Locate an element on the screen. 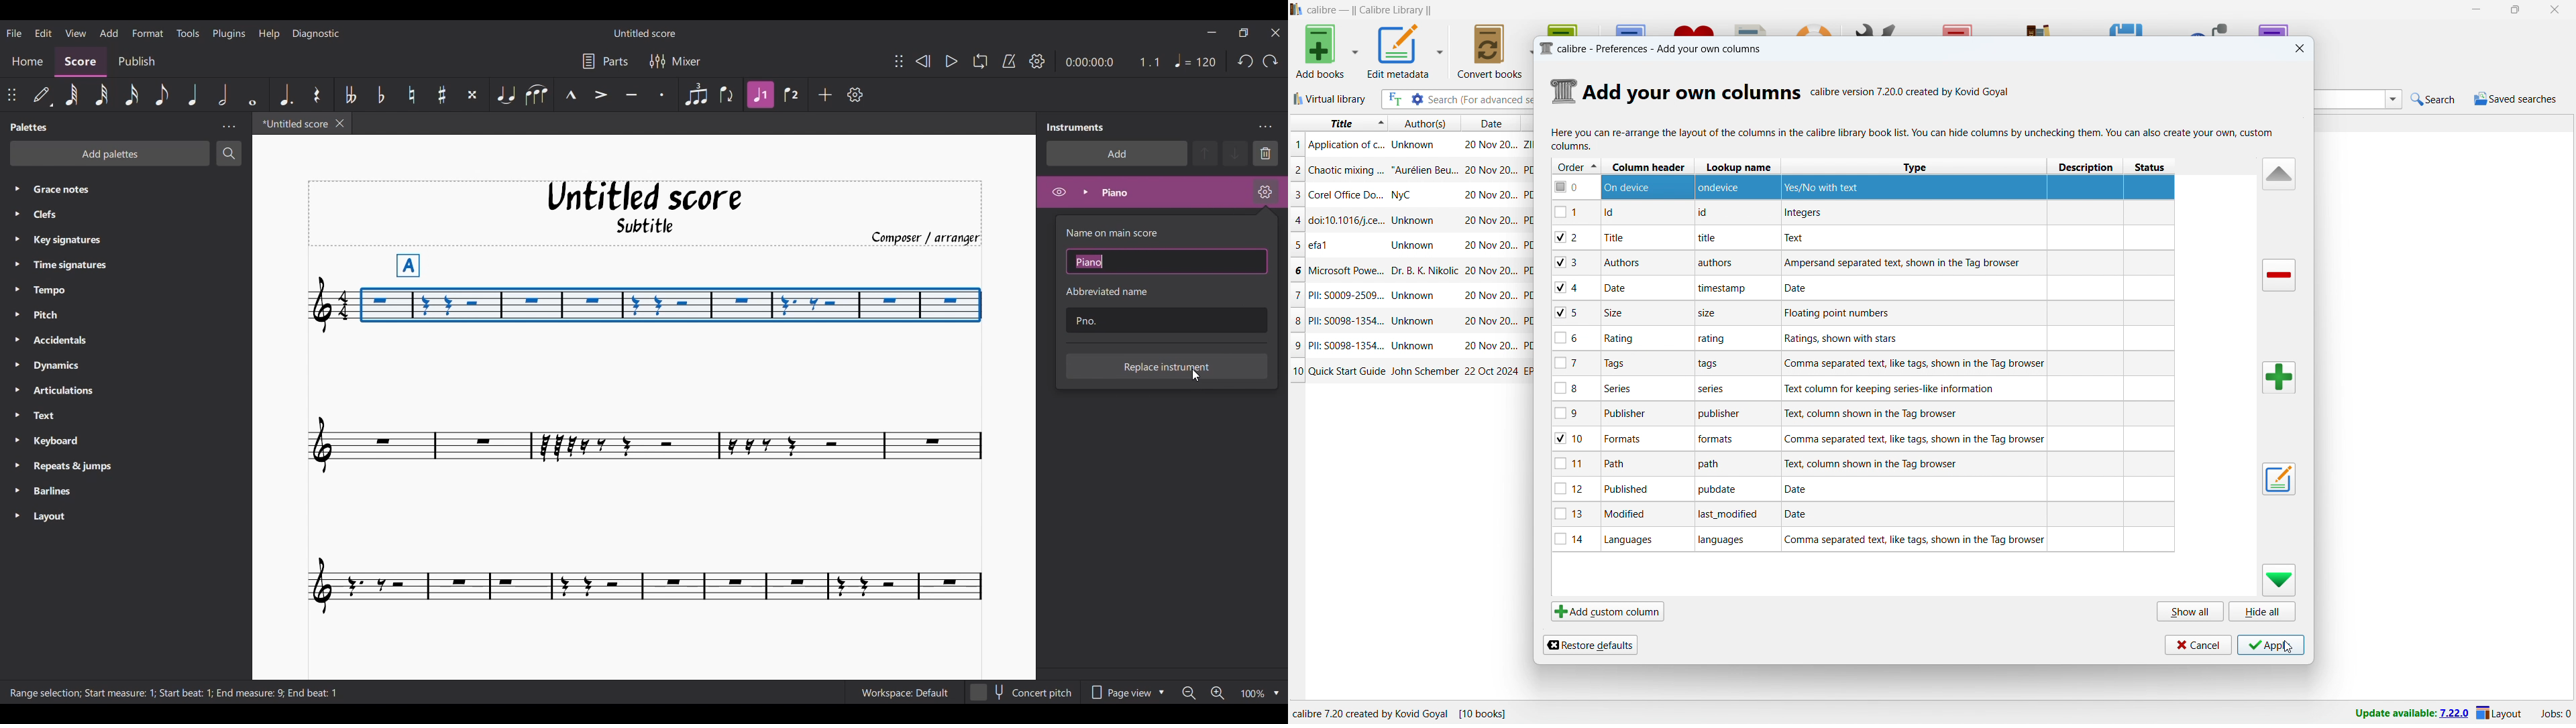  Add menu is located at coordinates (109, 33).